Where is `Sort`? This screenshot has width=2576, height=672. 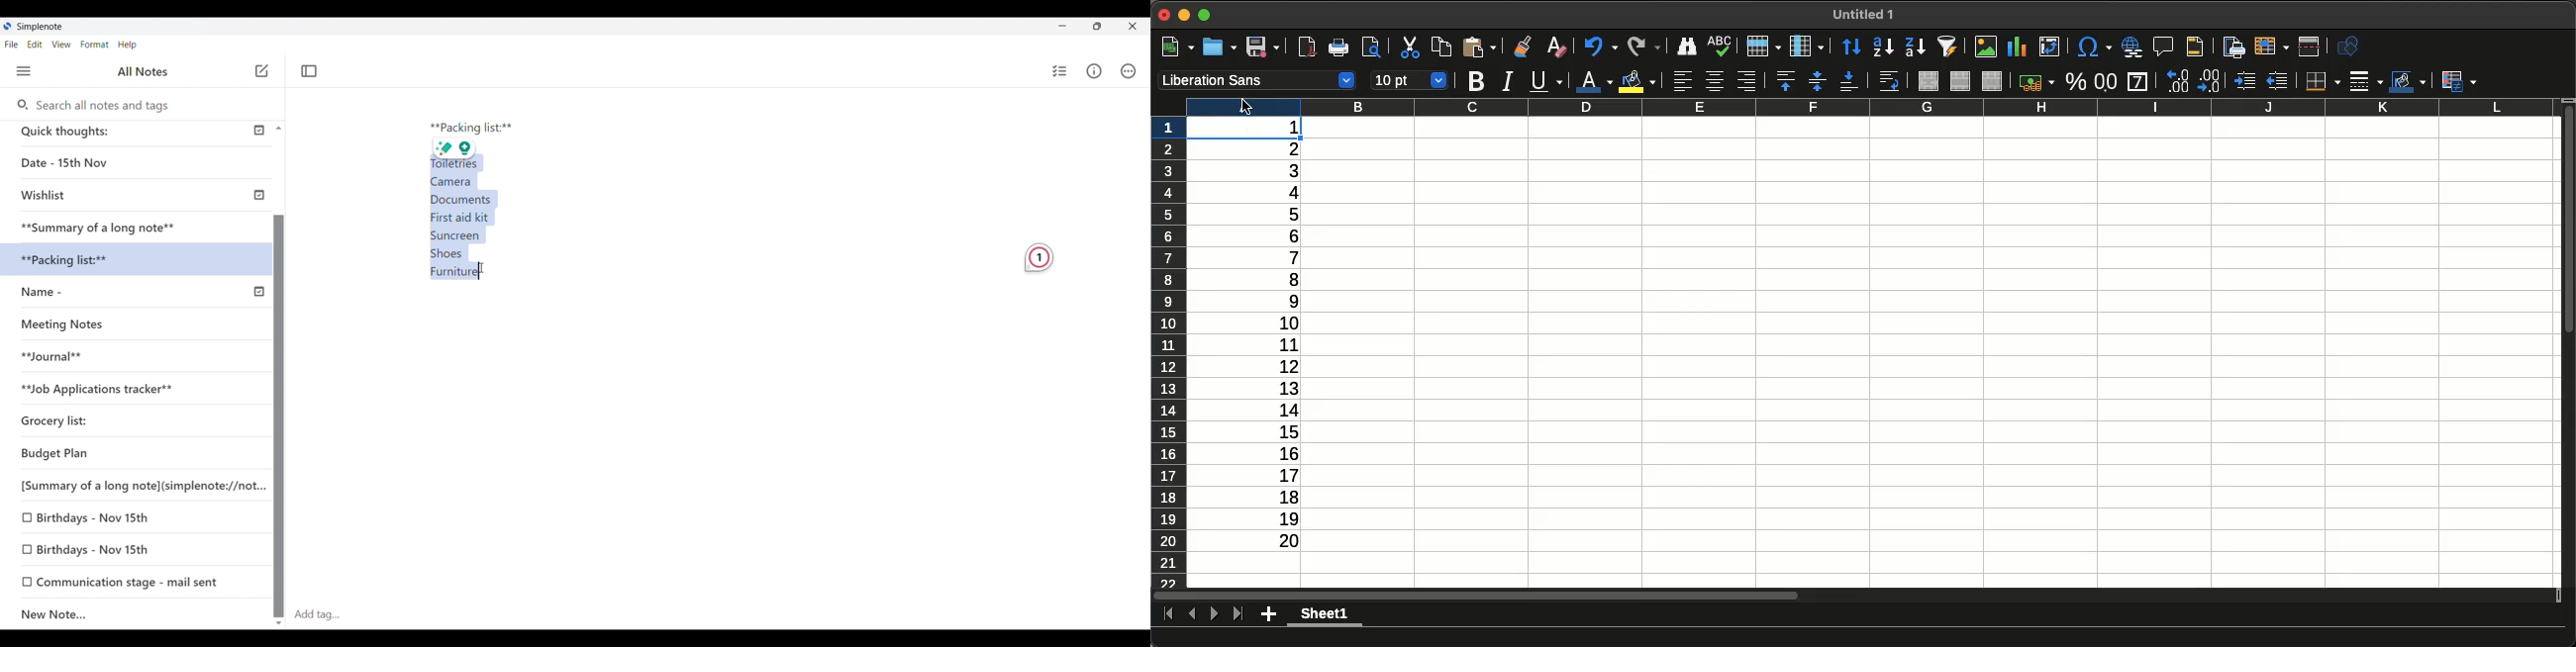 Sort is located at coordinates (1847, 47).